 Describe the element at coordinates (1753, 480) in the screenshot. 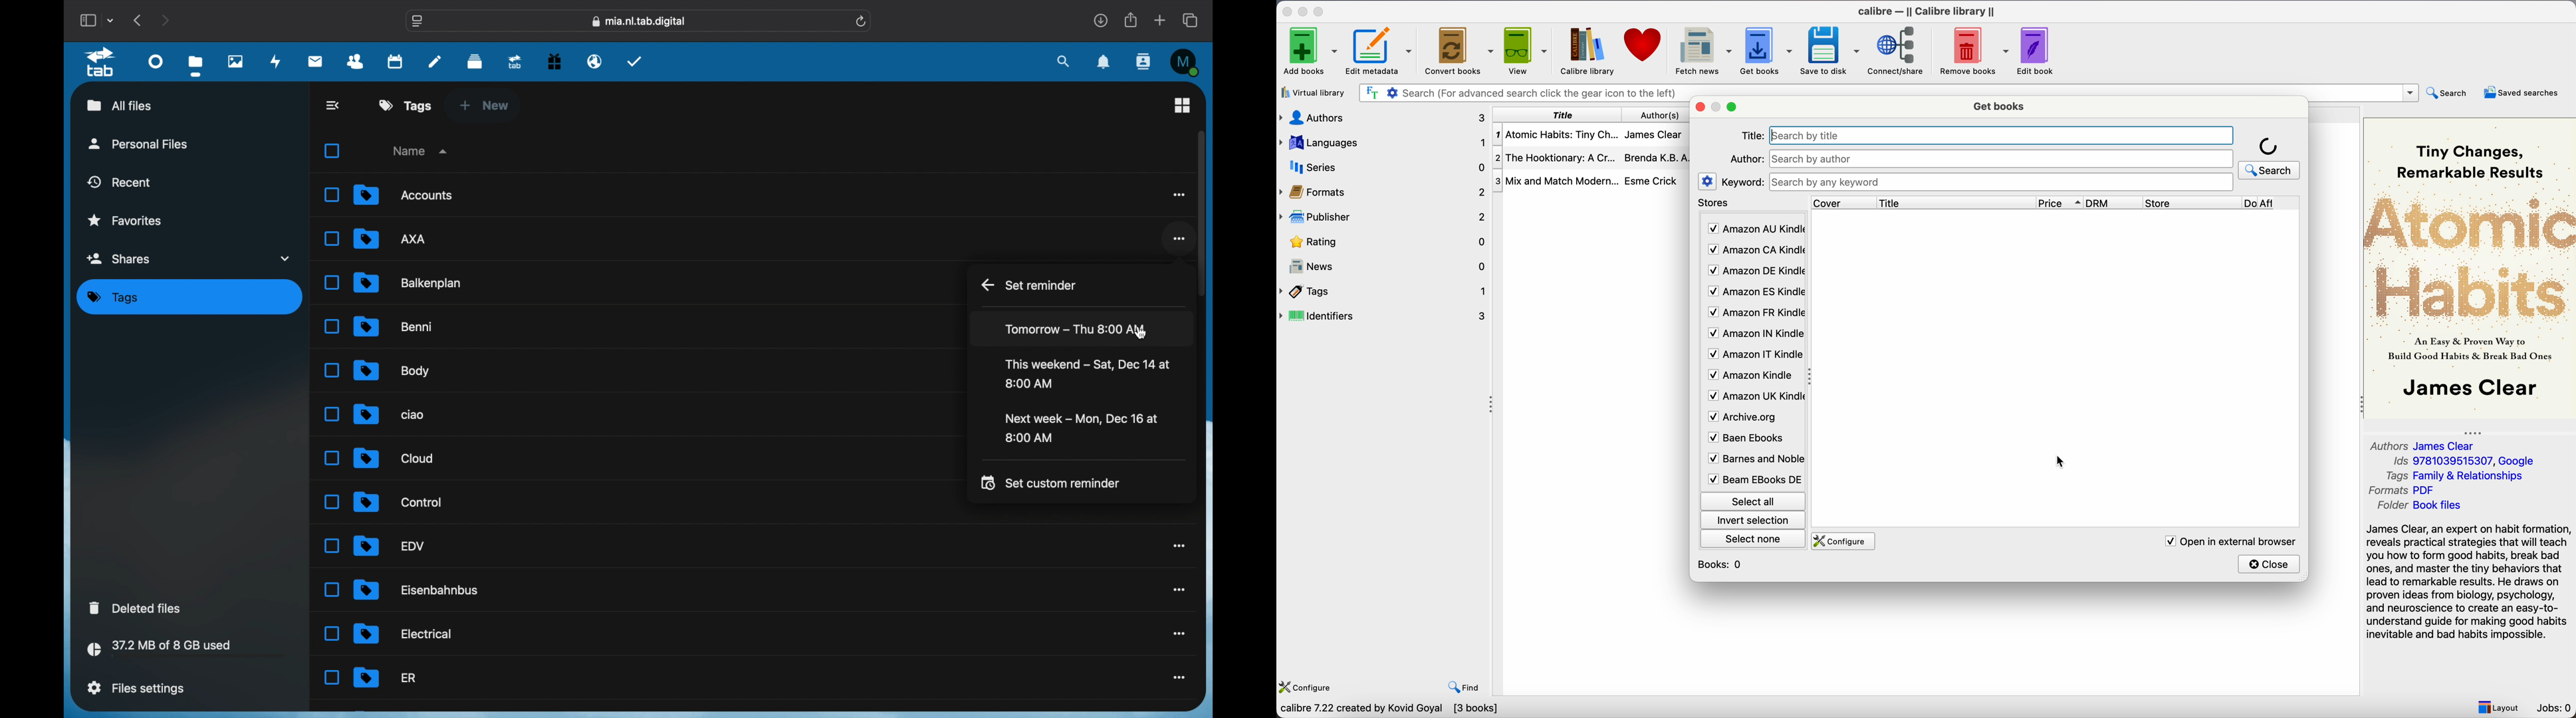

I see `Beam Ebooks DE` at that location.